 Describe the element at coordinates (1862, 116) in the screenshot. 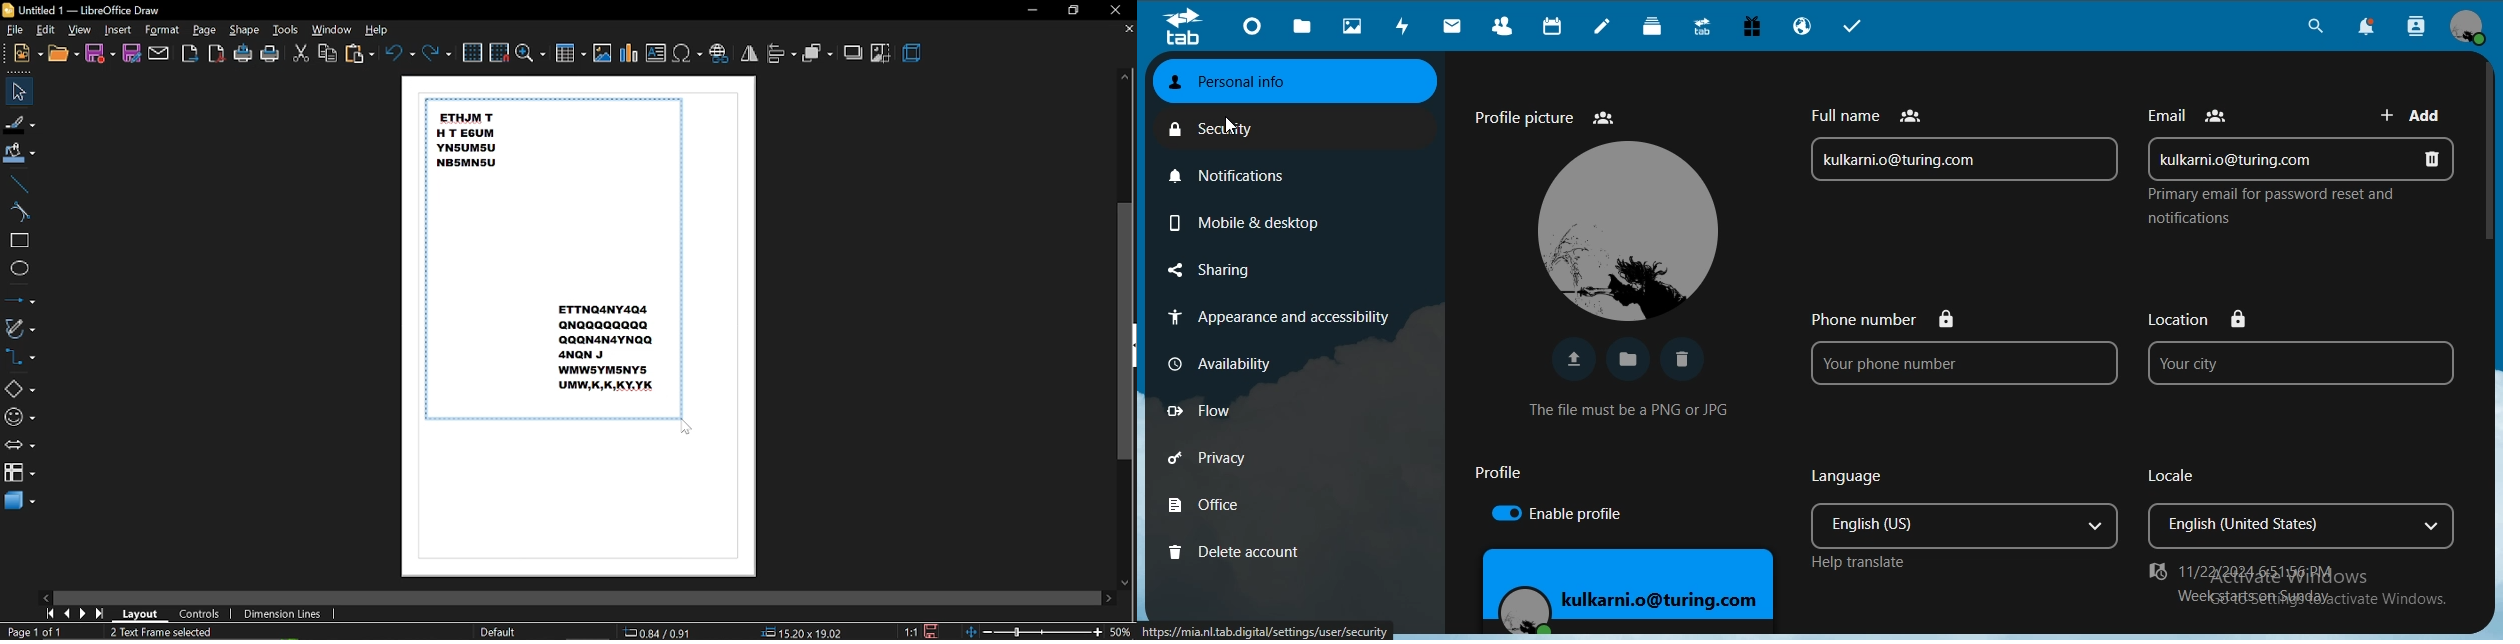

I see `full name` at that location.